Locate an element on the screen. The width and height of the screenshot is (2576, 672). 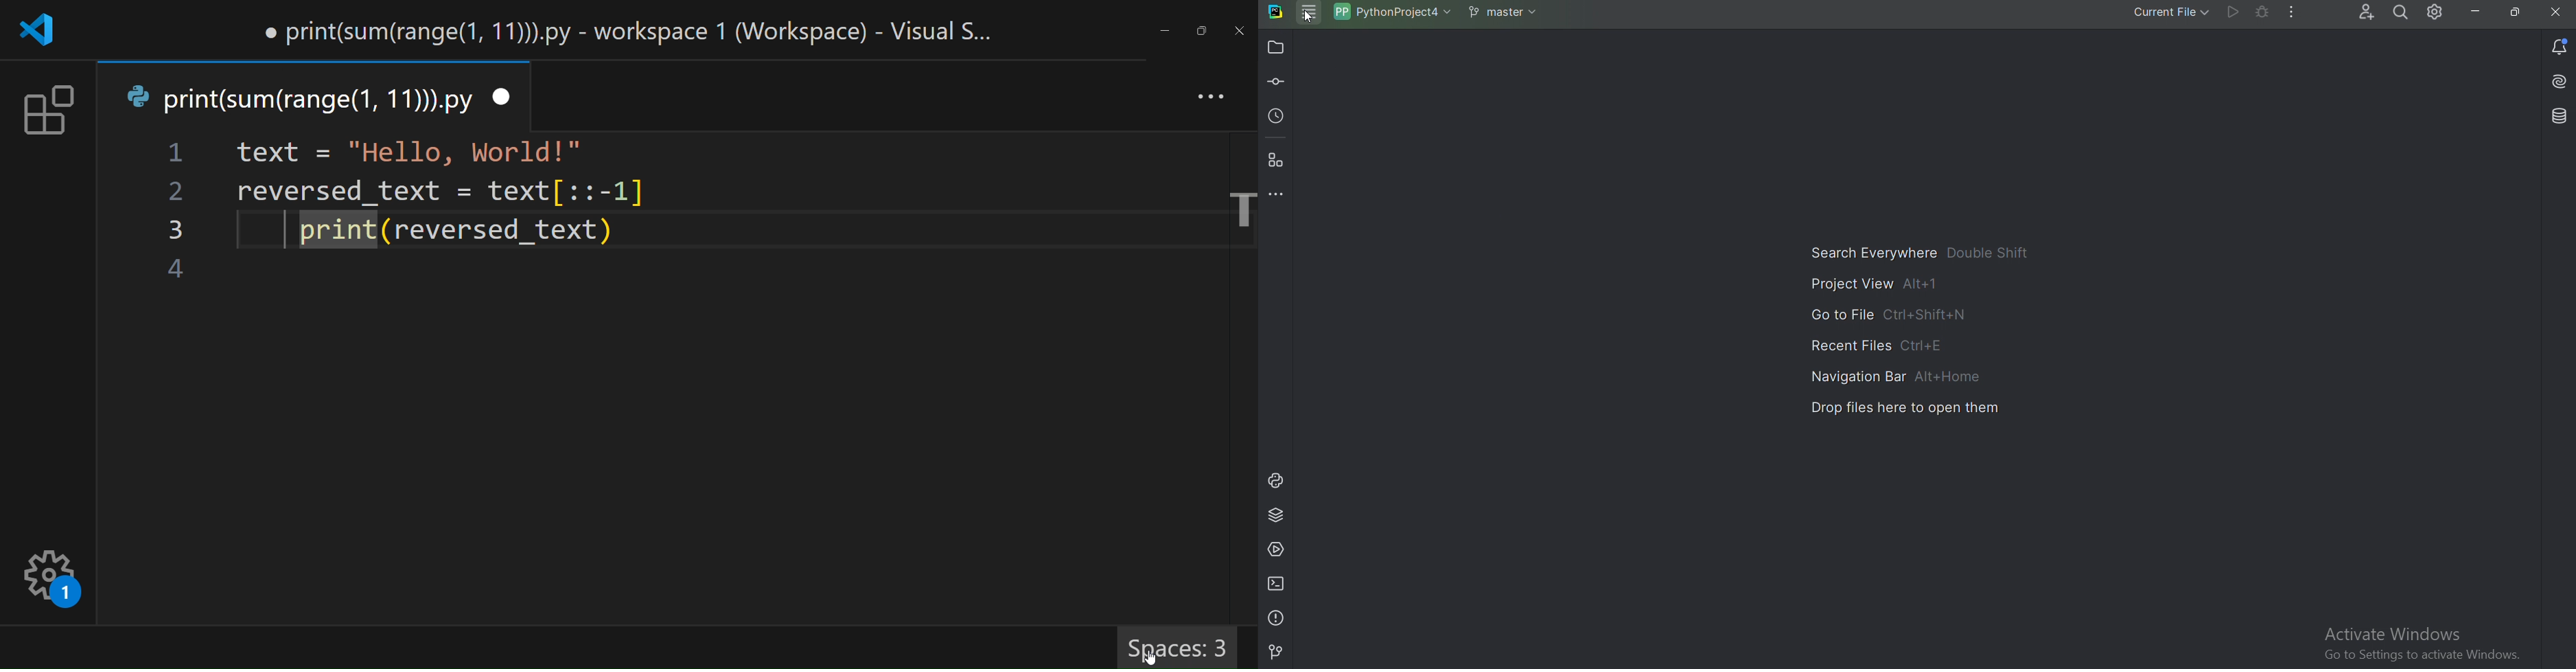
Navigation bar is located at coordinates (1890, 374).